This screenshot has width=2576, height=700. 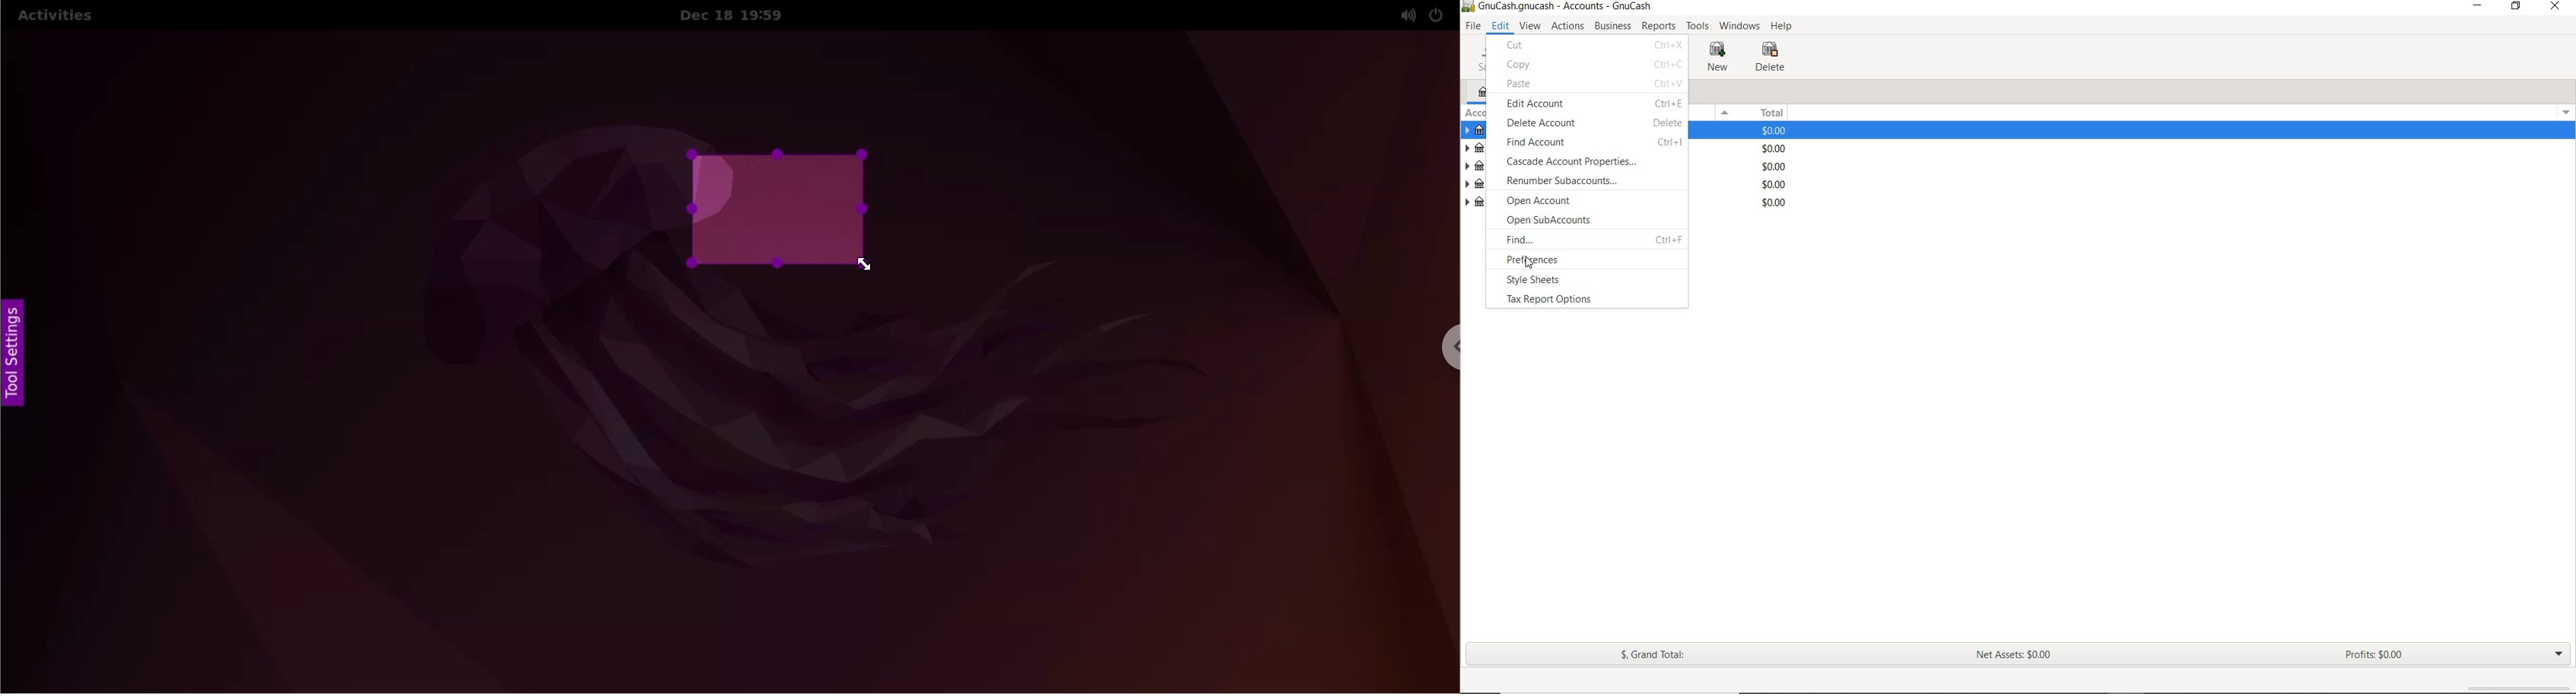 What do you see at coordinates (1592, 144) in the screenshot?
I see `FIND ACCOUNT` at bounding box center [1592, 144].